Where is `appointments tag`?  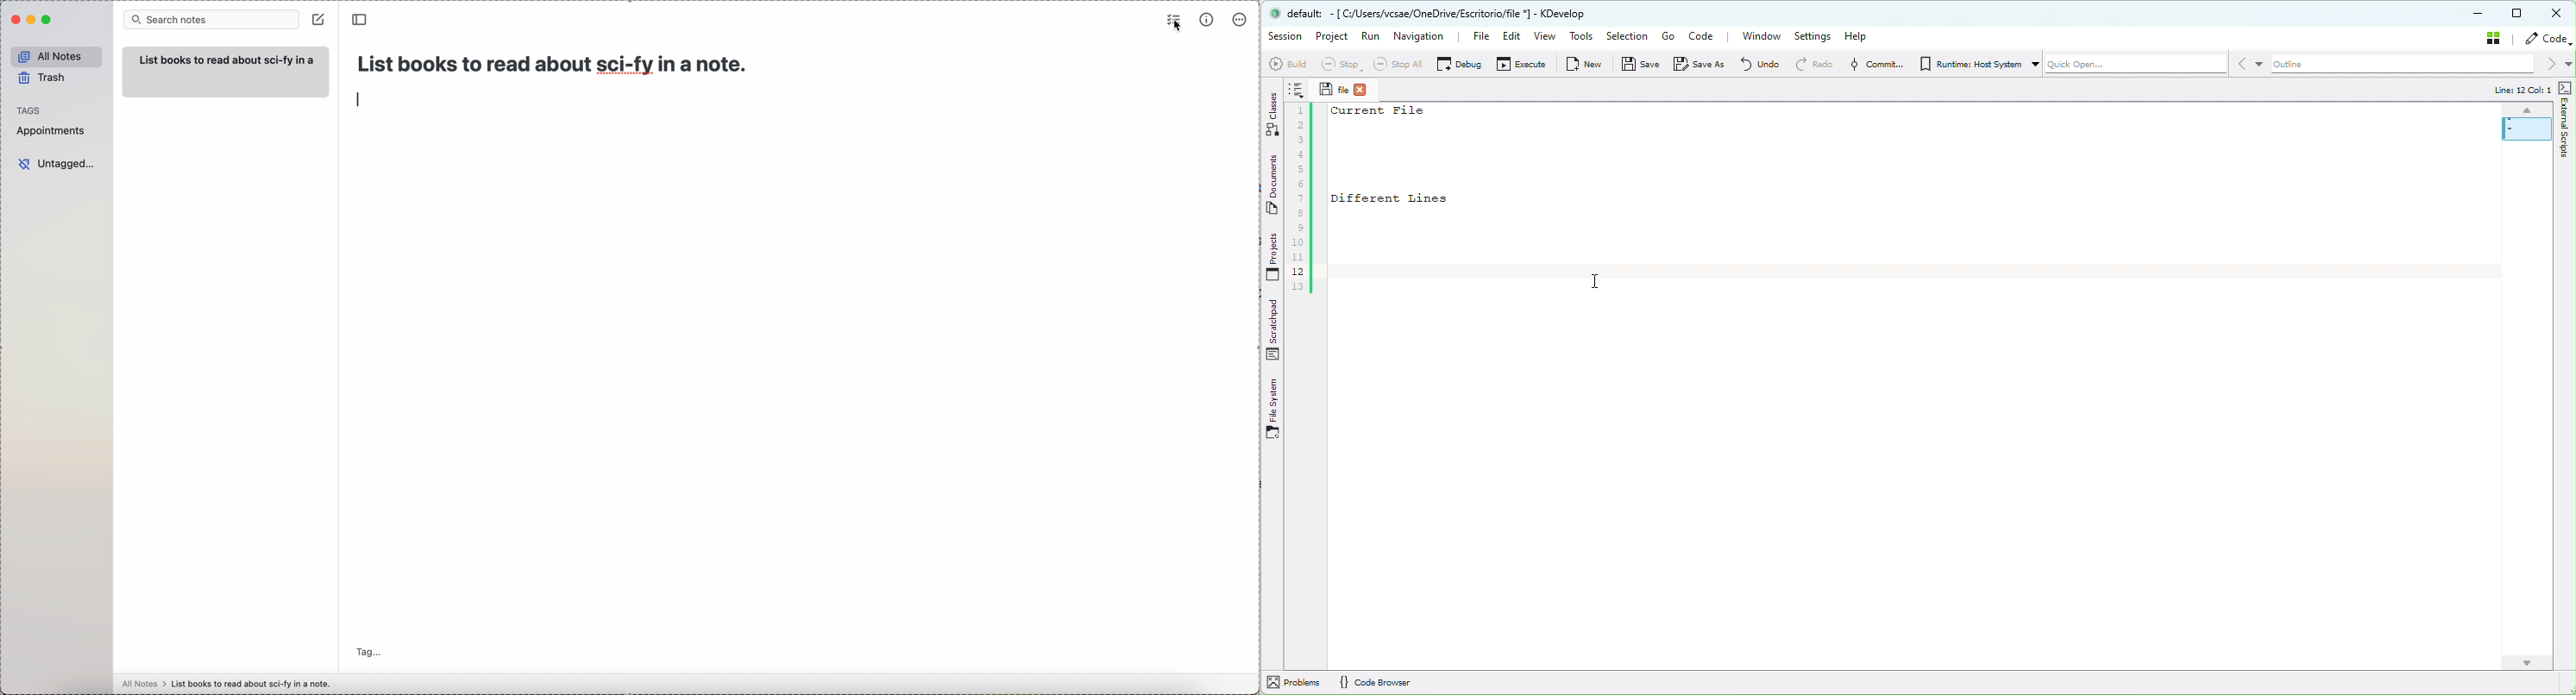
appointments tag is located at coordinates (51, 132).